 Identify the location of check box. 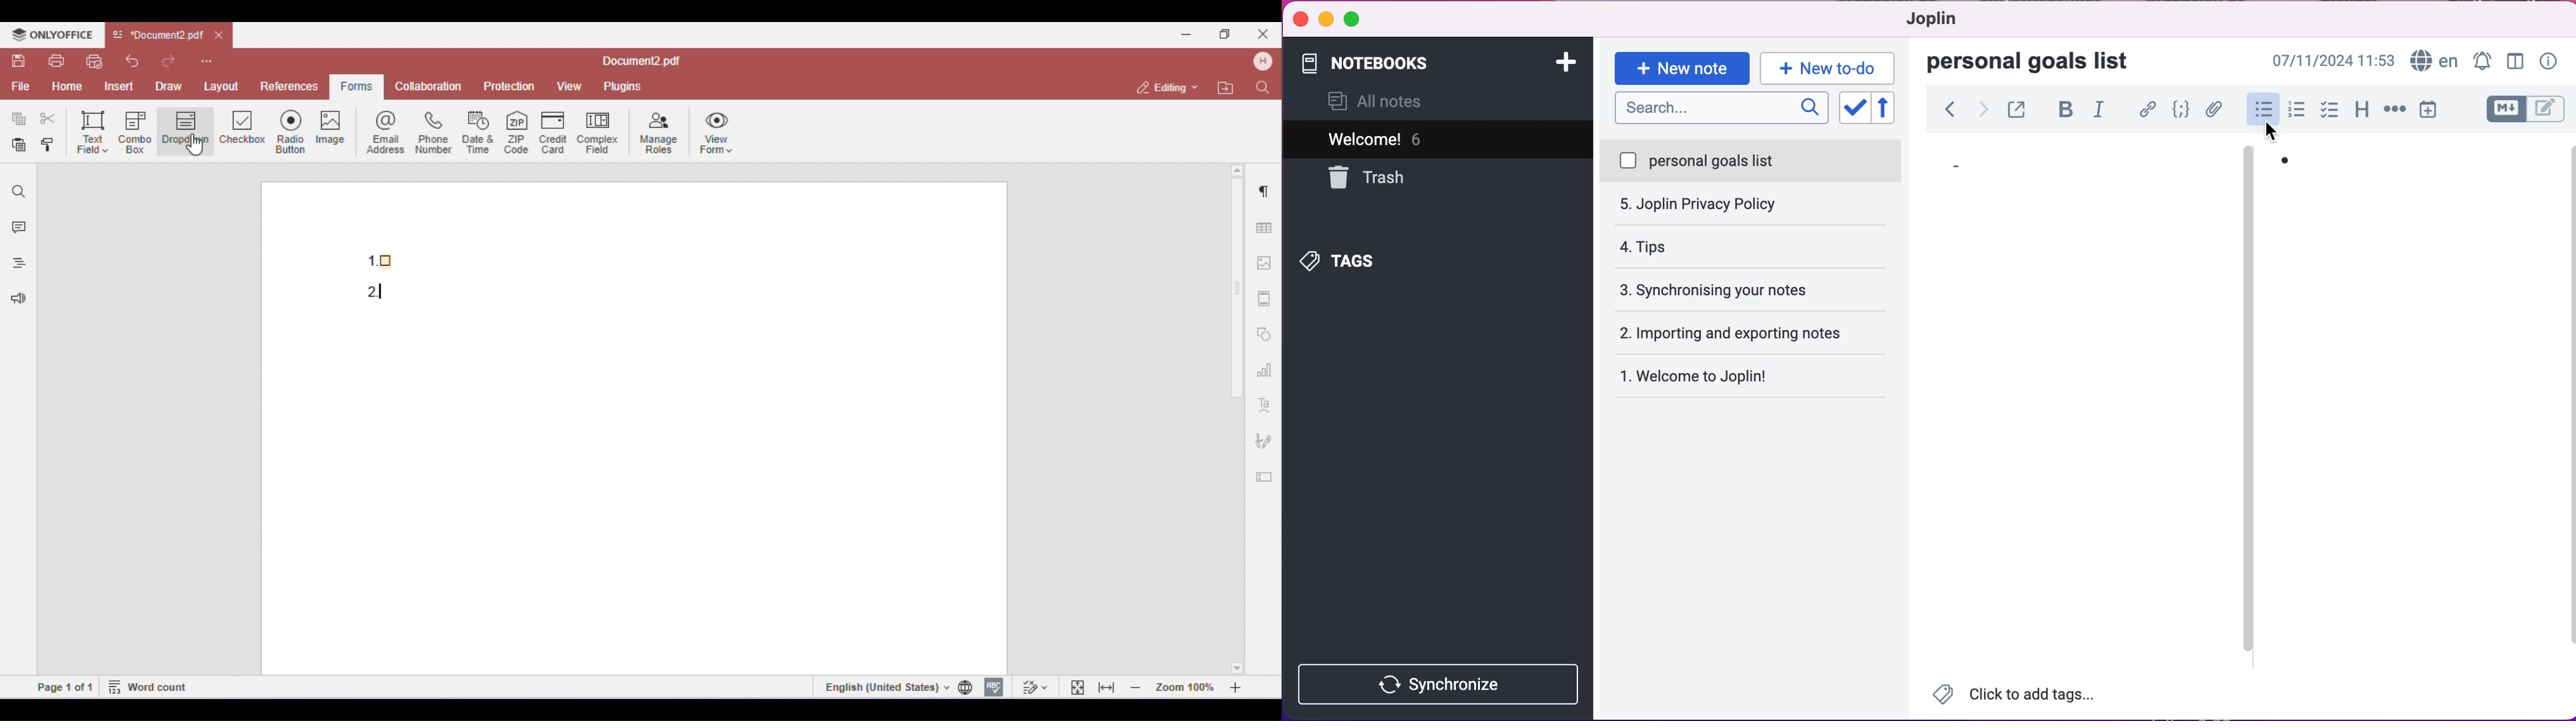
(2329, 114).